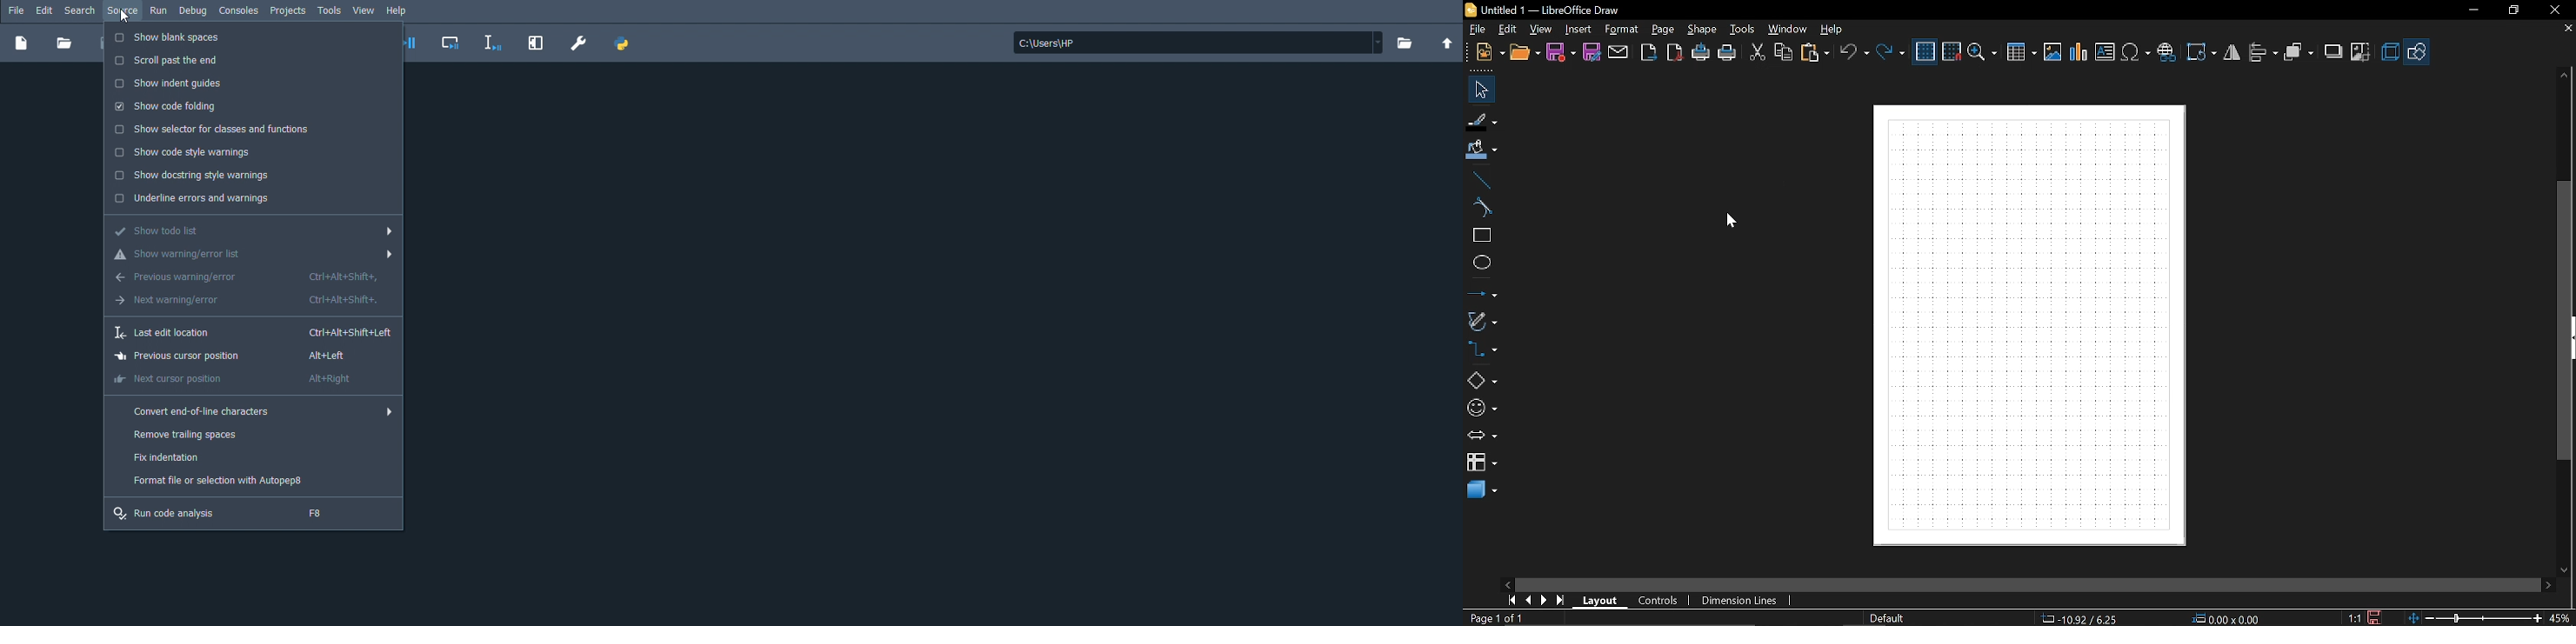 Image resolution: width=2576 pixels, height=644 pixels. What do you see at coordinates (1560, 53) in the screenshot?
I see `save` at bounding box center [1560, 53].